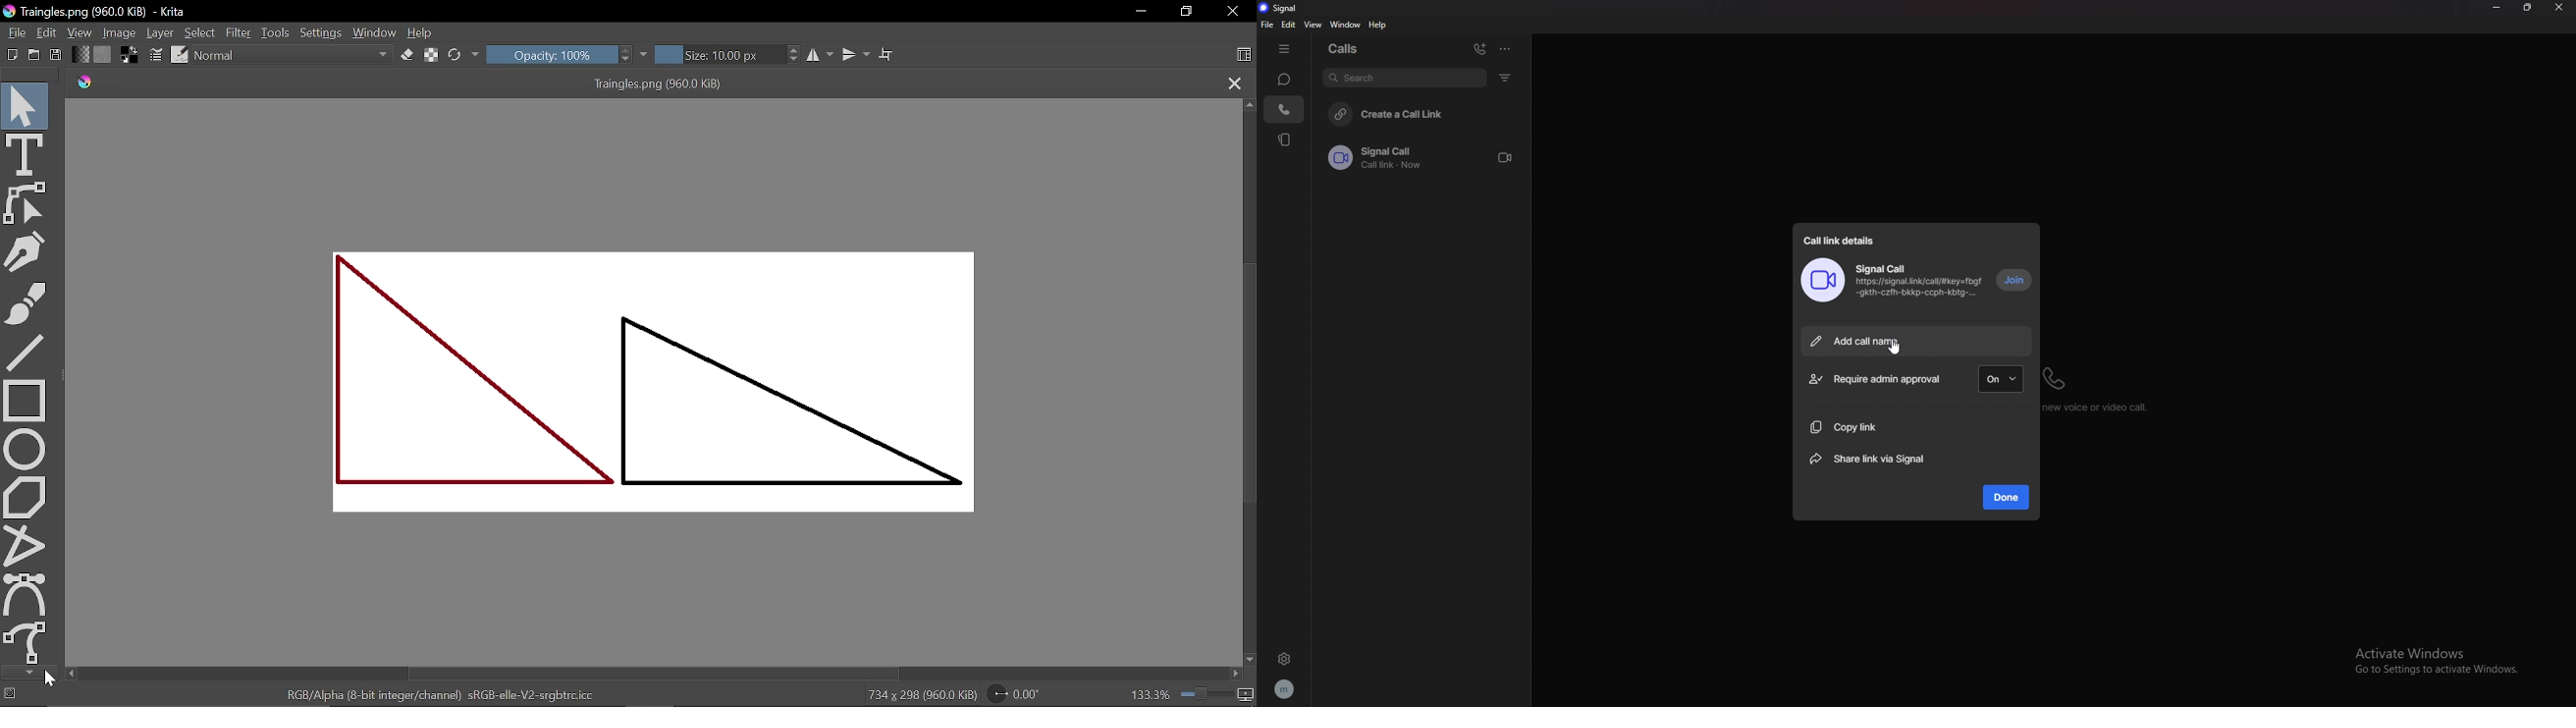 The width and height of the screenshot is (2576, 728). Describe the element at coordinates (1348, 47) in the screenshot. I see `calls` at that location.